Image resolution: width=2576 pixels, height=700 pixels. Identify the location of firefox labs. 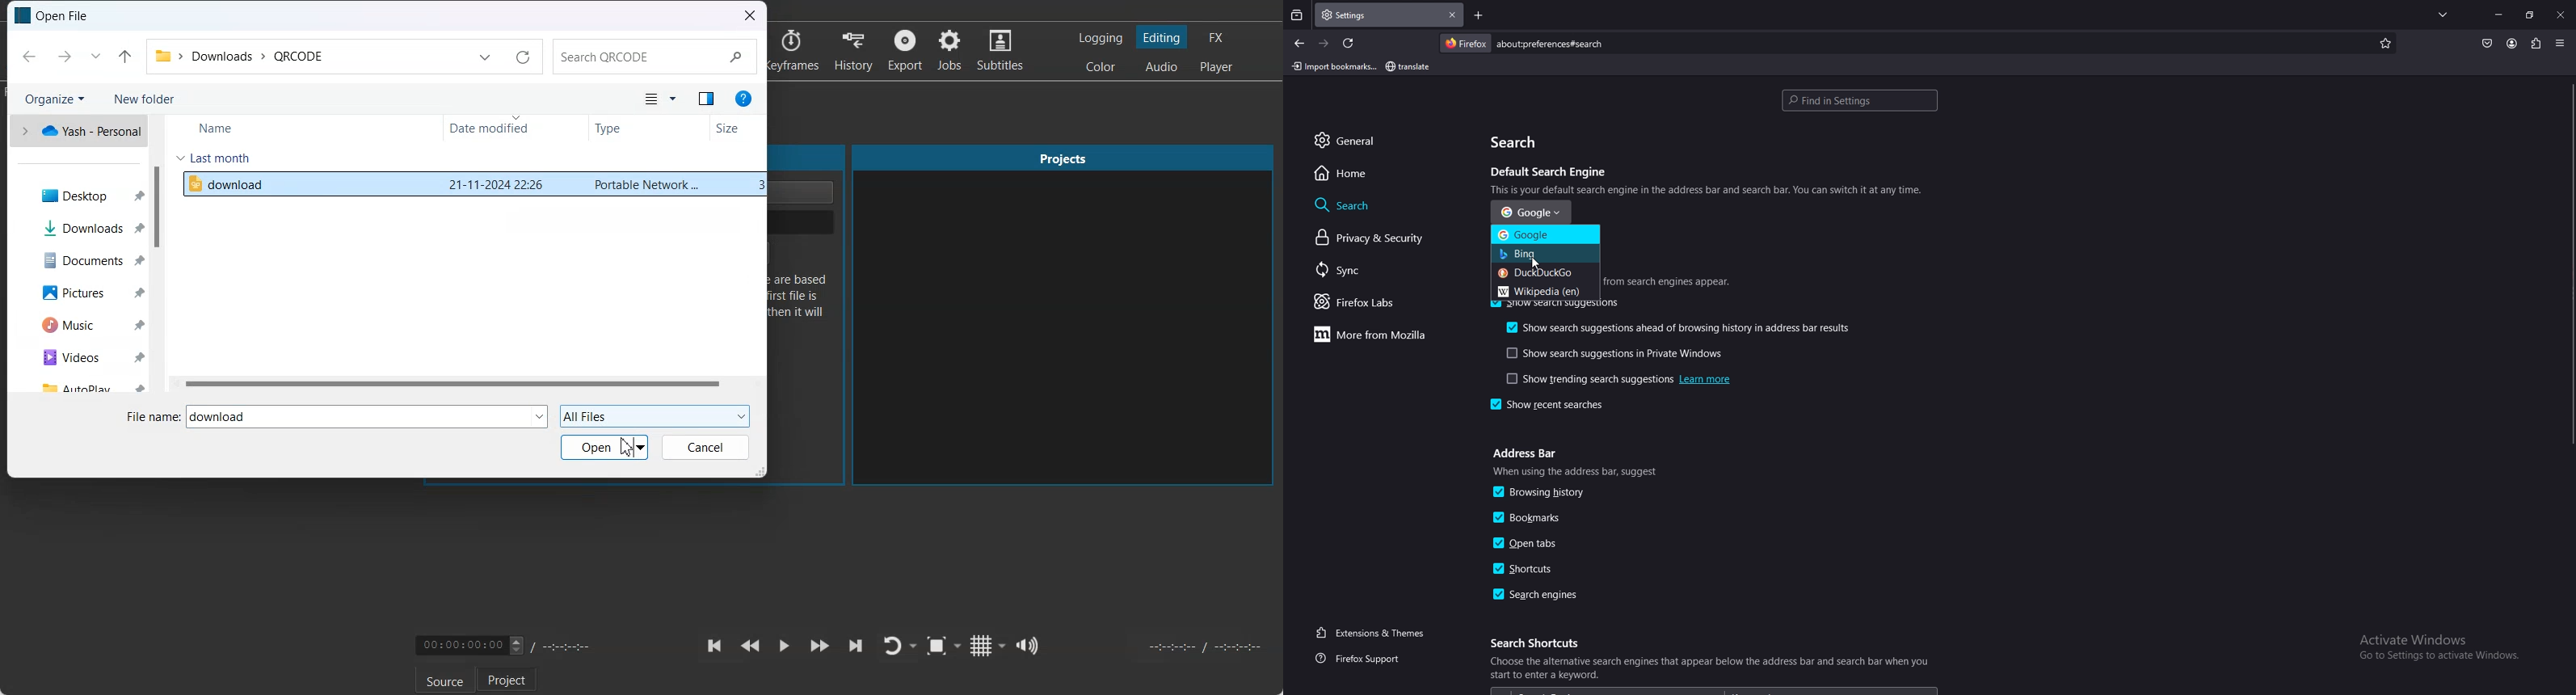
(1377, 302).